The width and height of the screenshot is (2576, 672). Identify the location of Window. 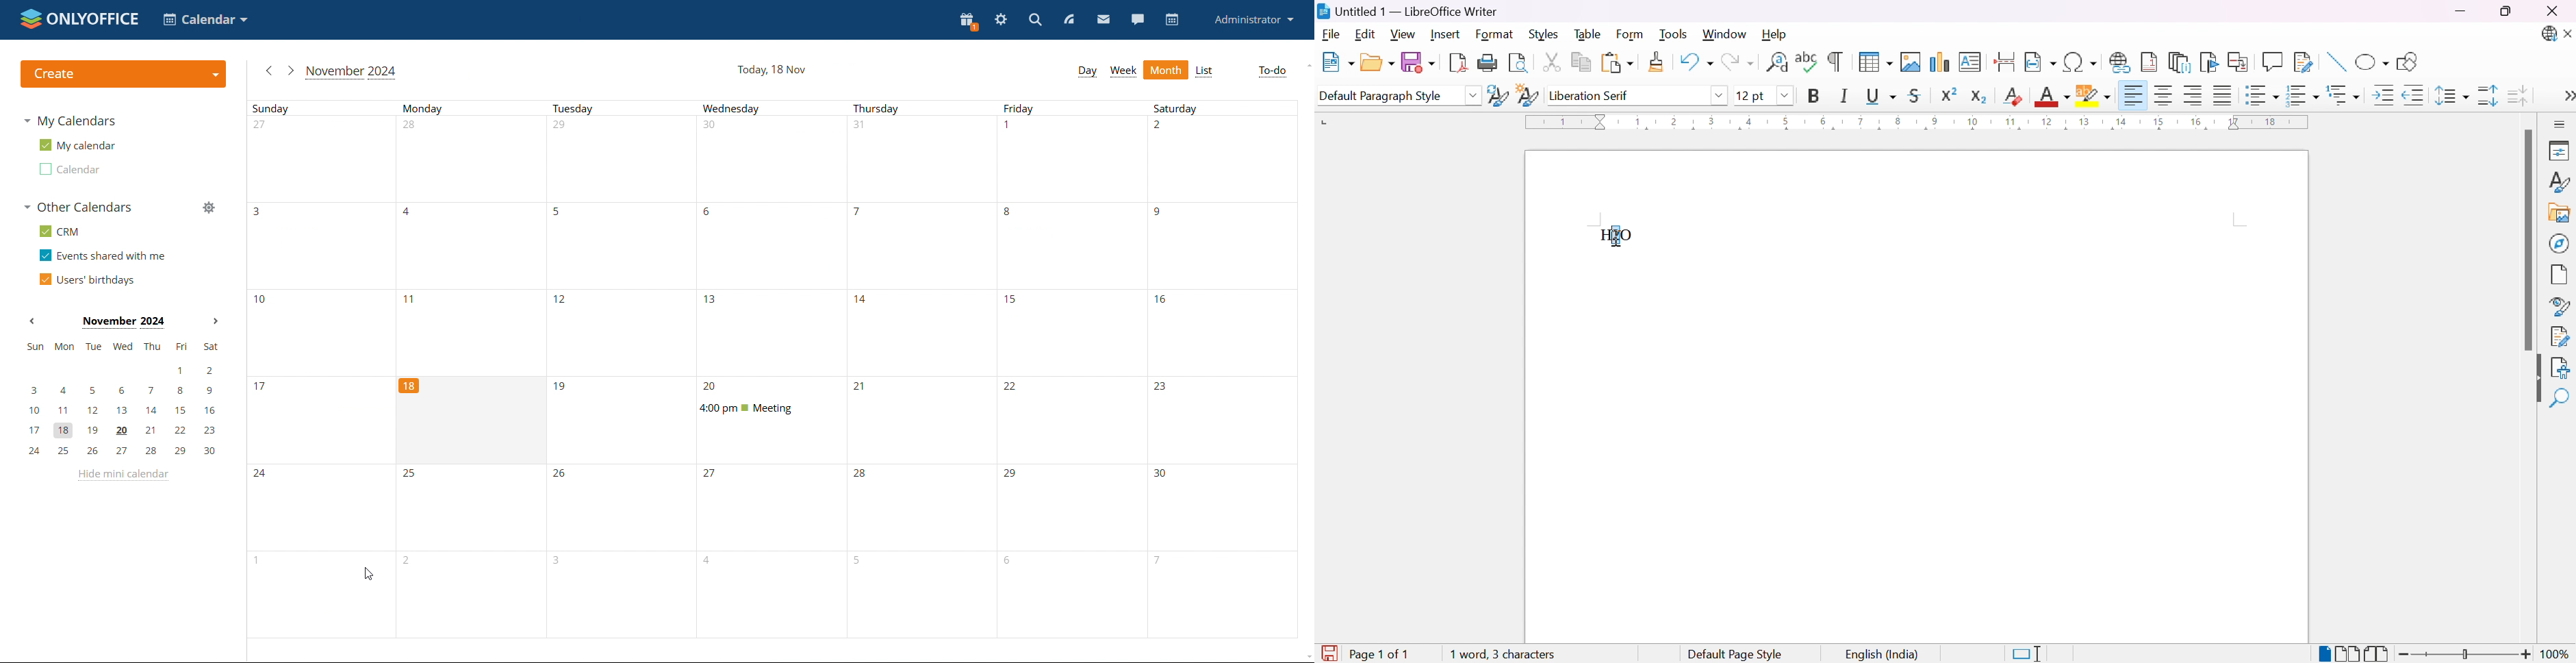
(1725, 35).